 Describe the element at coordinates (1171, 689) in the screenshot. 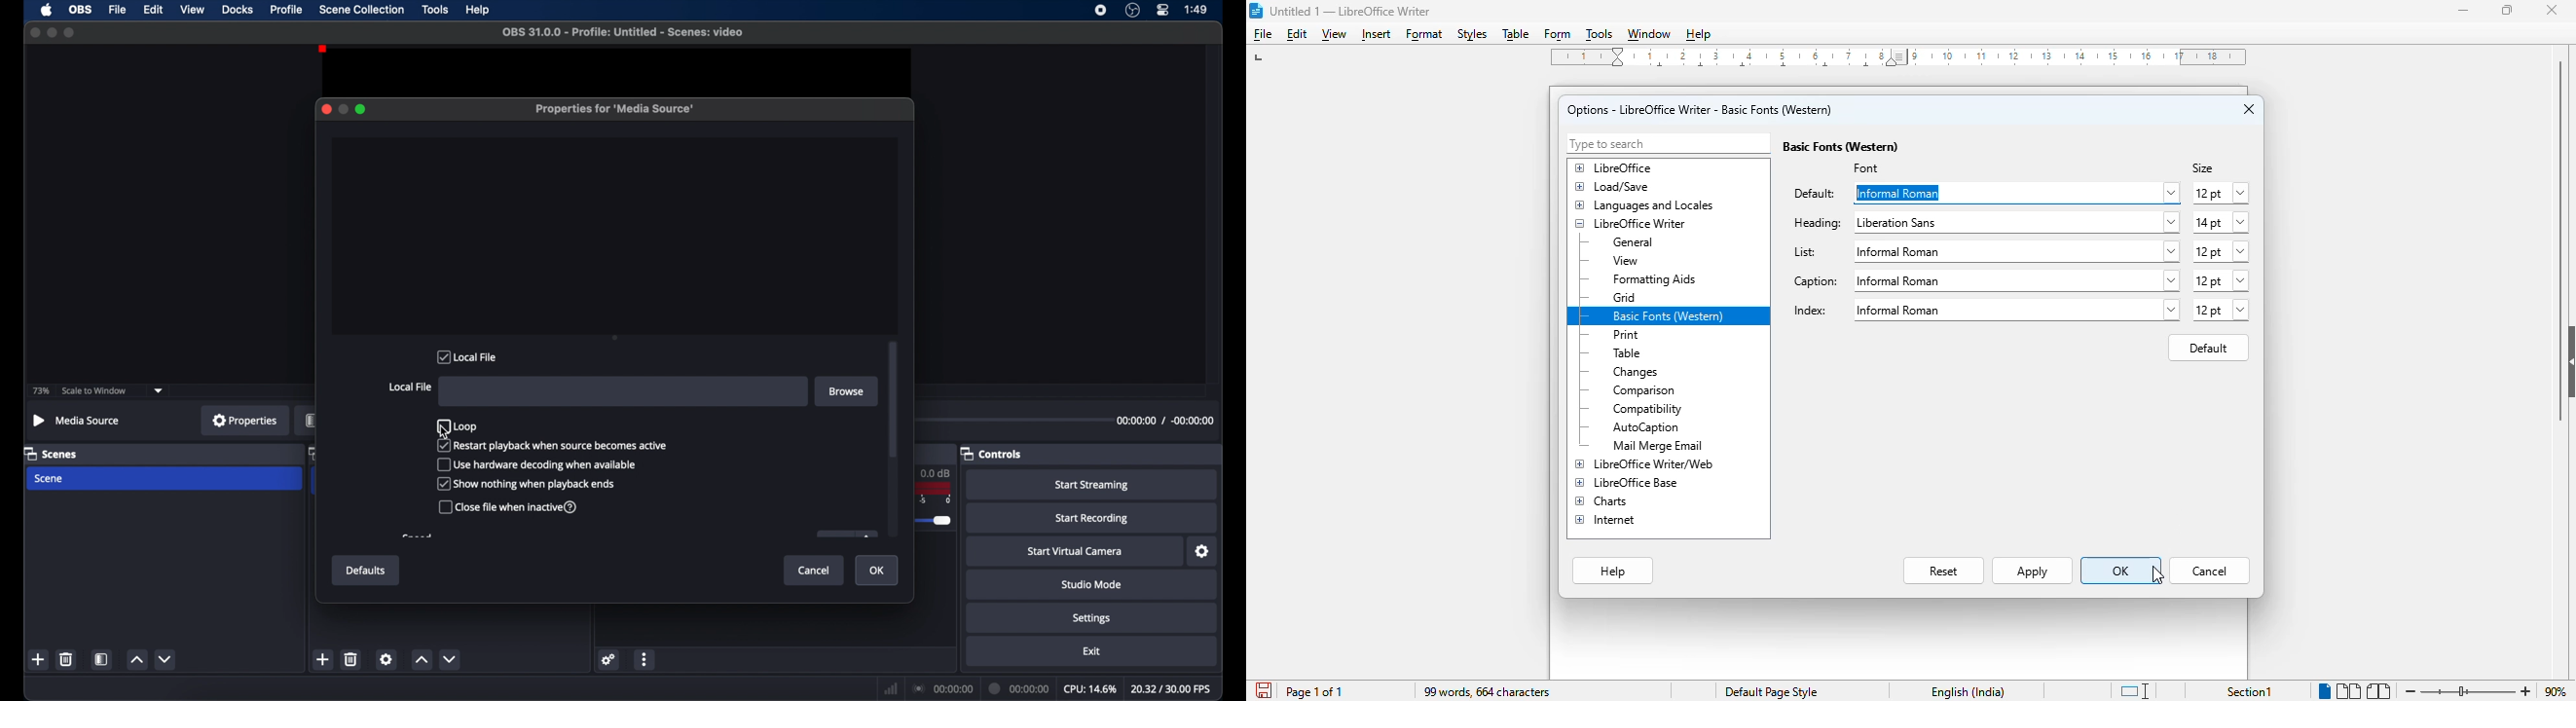

I see `fps` at that location.